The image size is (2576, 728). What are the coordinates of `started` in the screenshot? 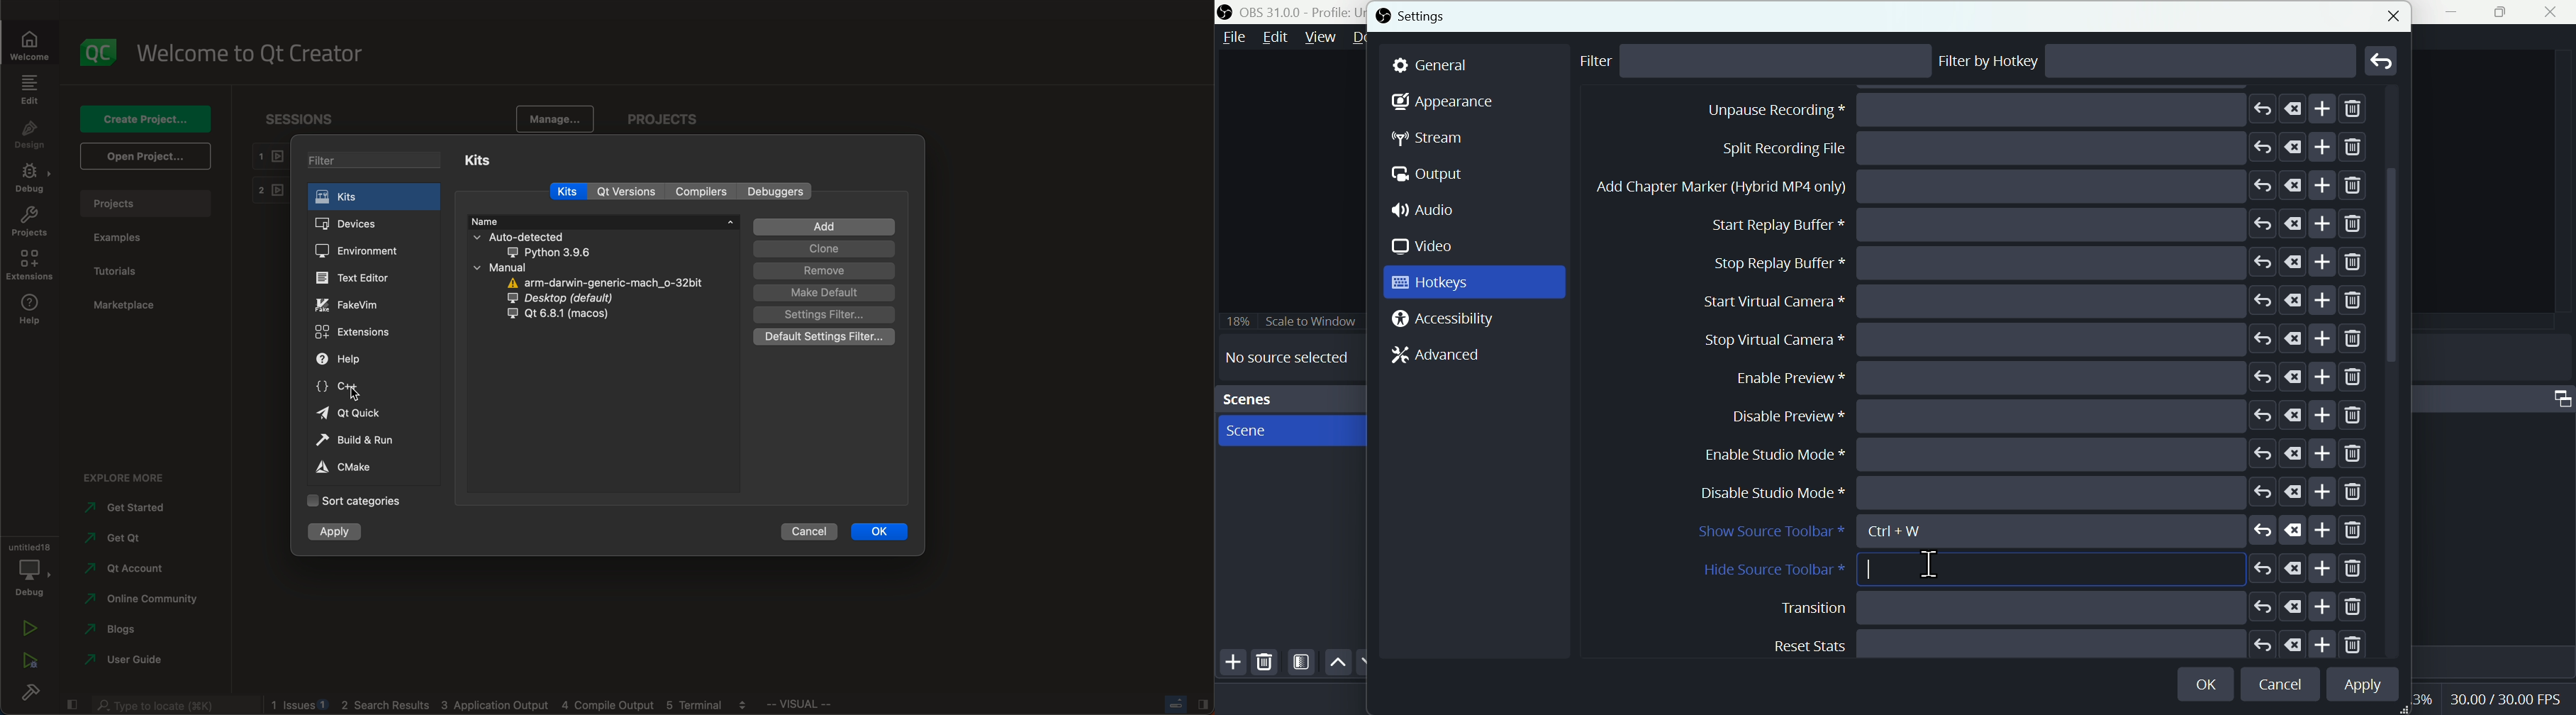 It's located at (133, 508).